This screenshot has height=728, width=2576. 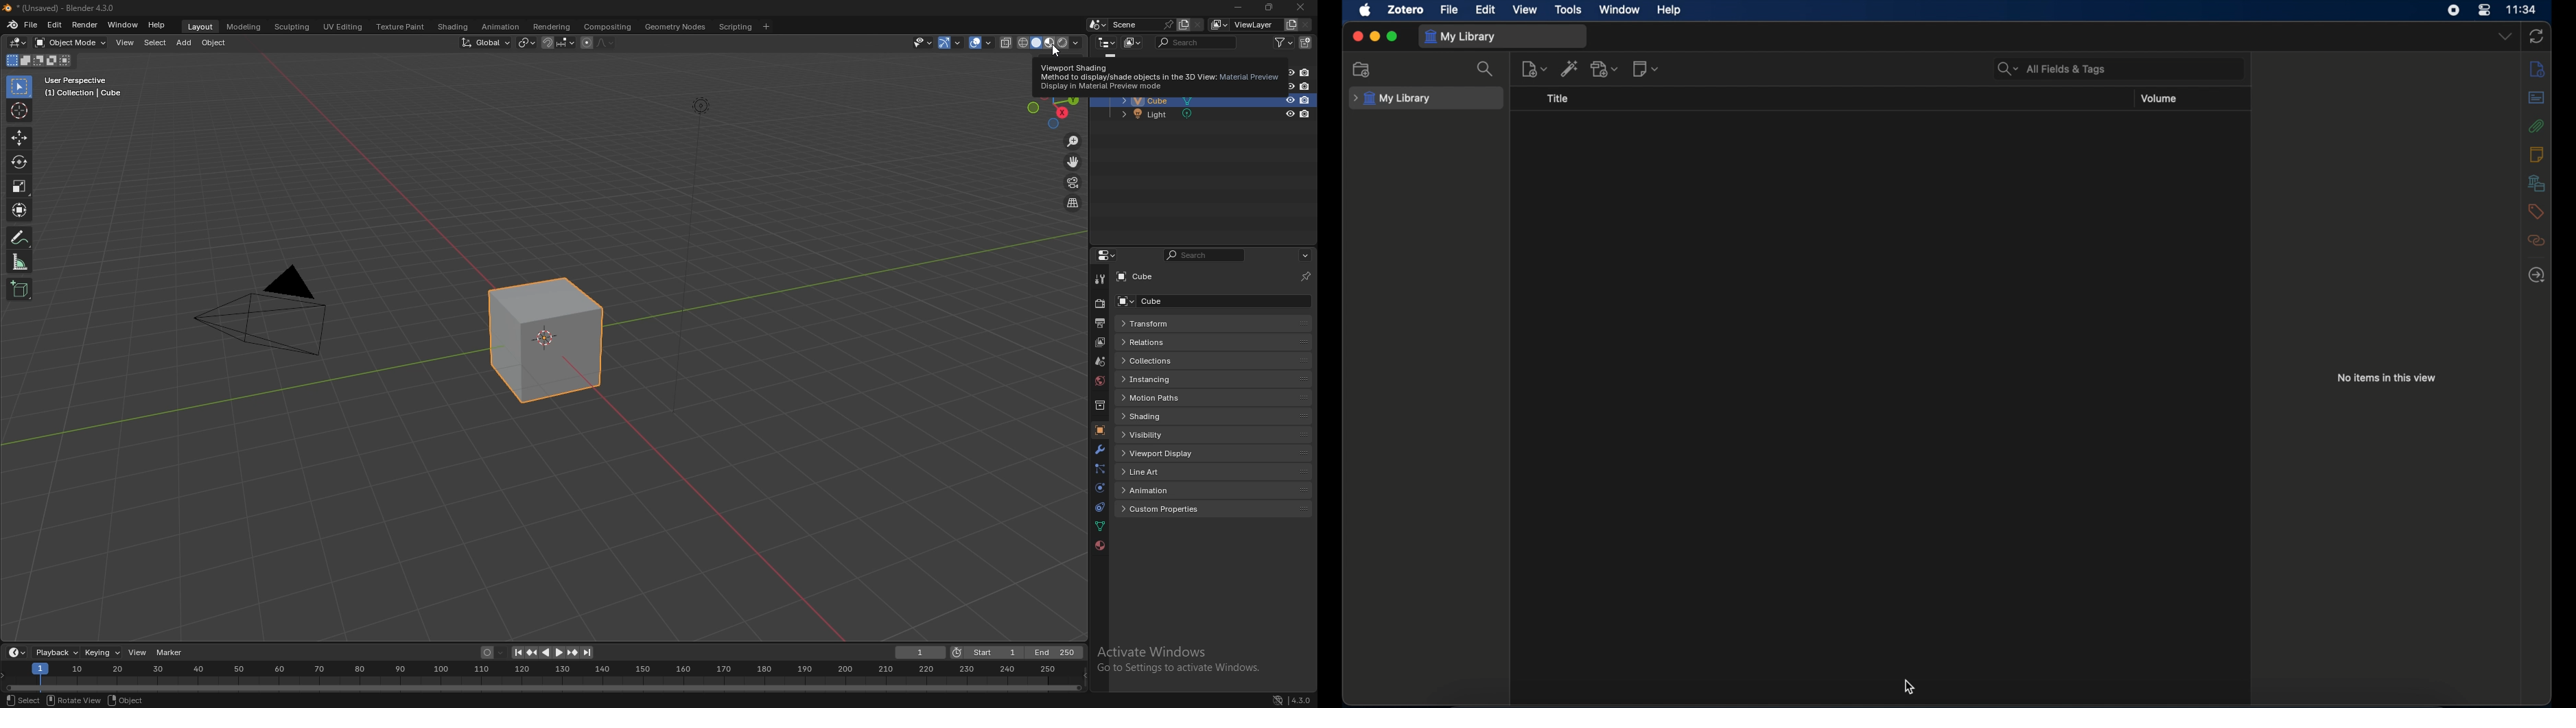 What do you see at coordinates (1100, 405) in the screenshot?
I see `collection` at bounding box center [1100, 405].